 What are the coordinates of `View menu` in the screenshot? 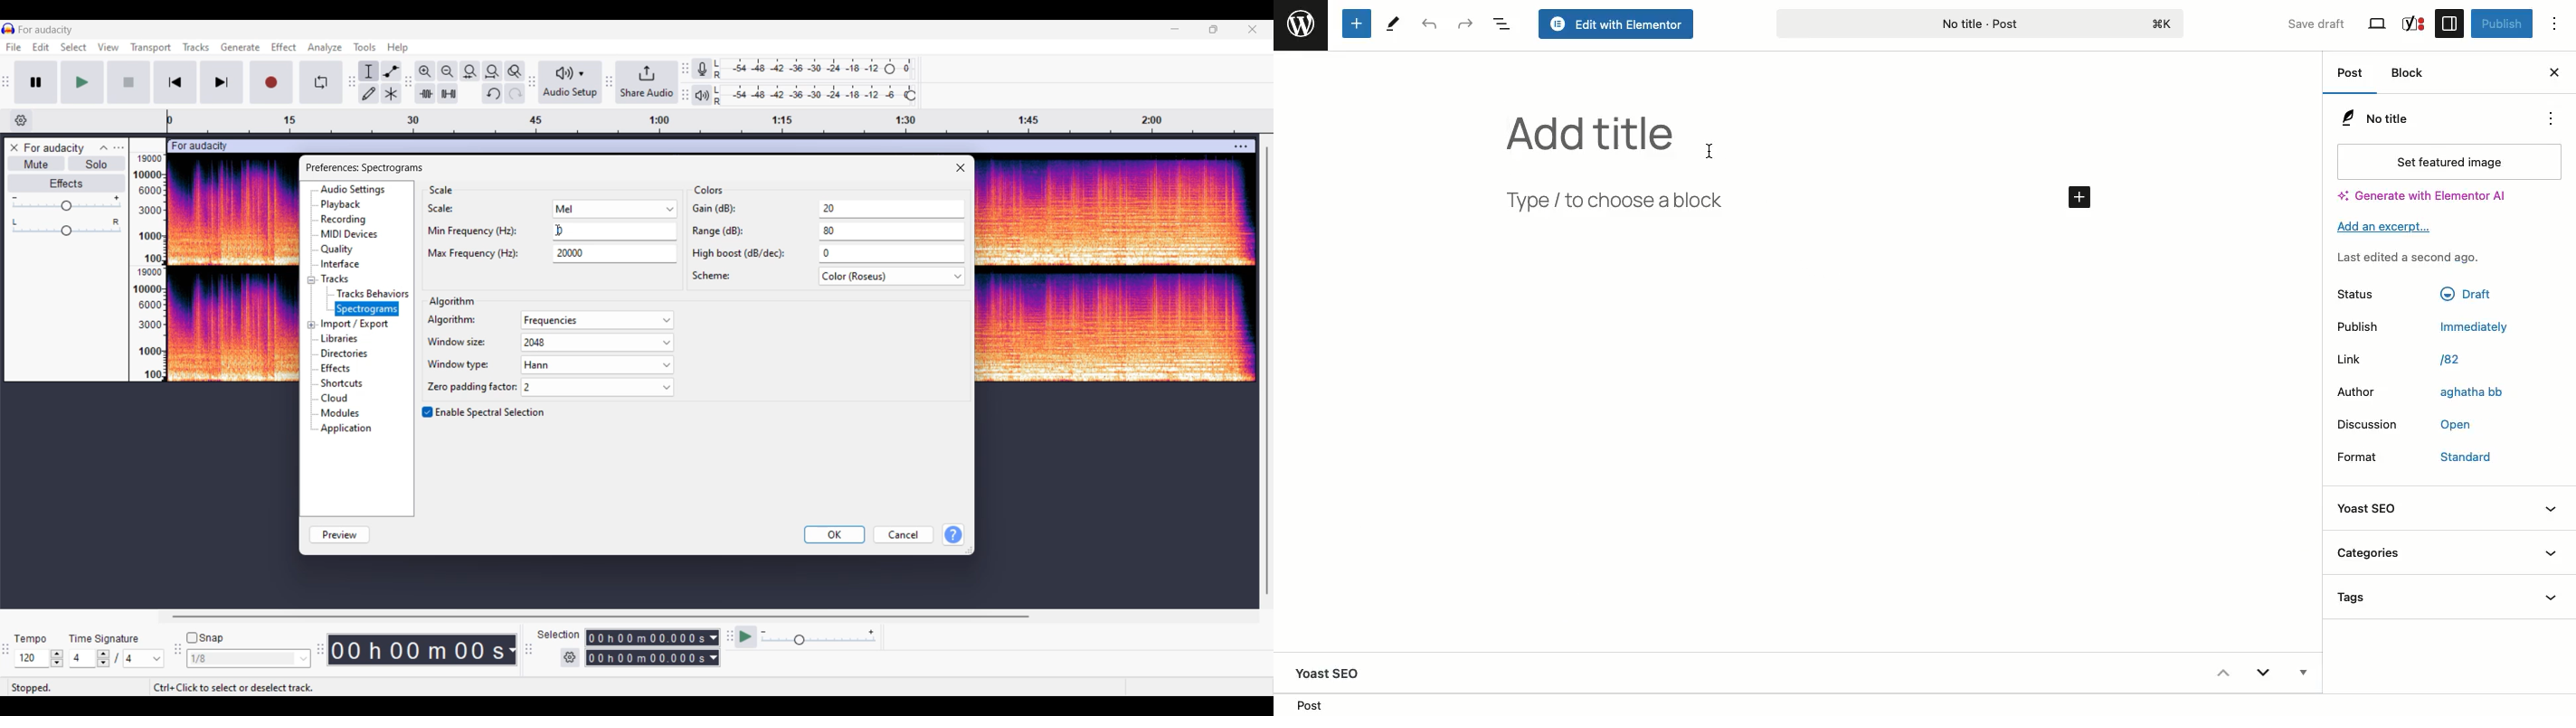 It's located at (108, 47).